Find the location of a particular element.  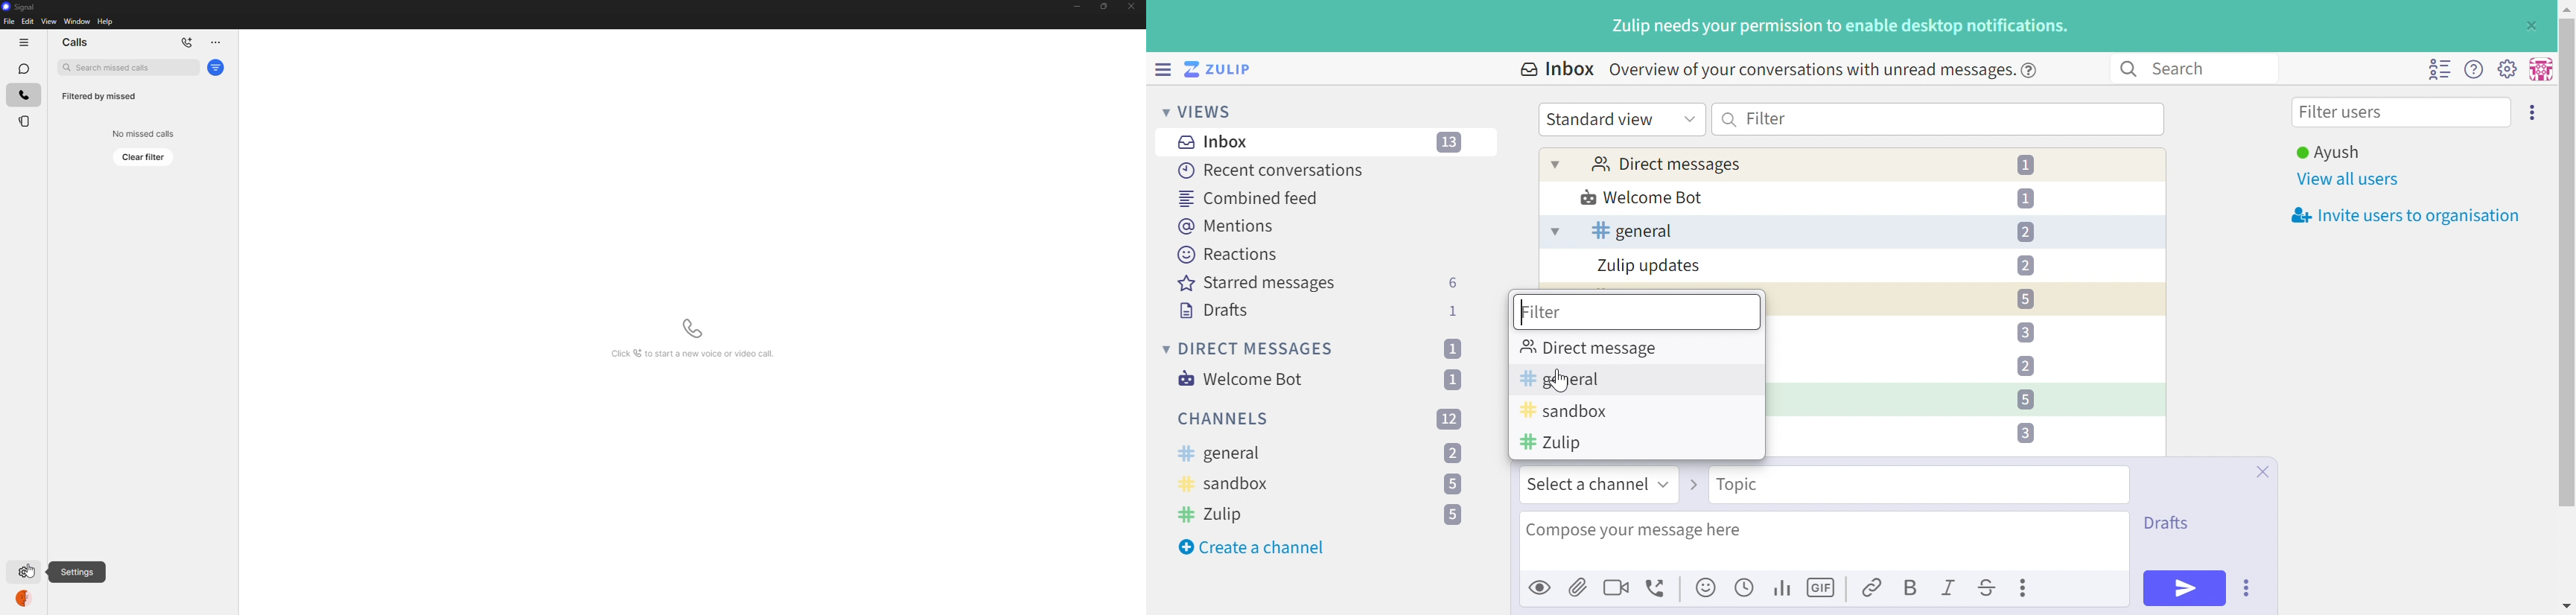

sandbox is located at coordinates (1565, 412).